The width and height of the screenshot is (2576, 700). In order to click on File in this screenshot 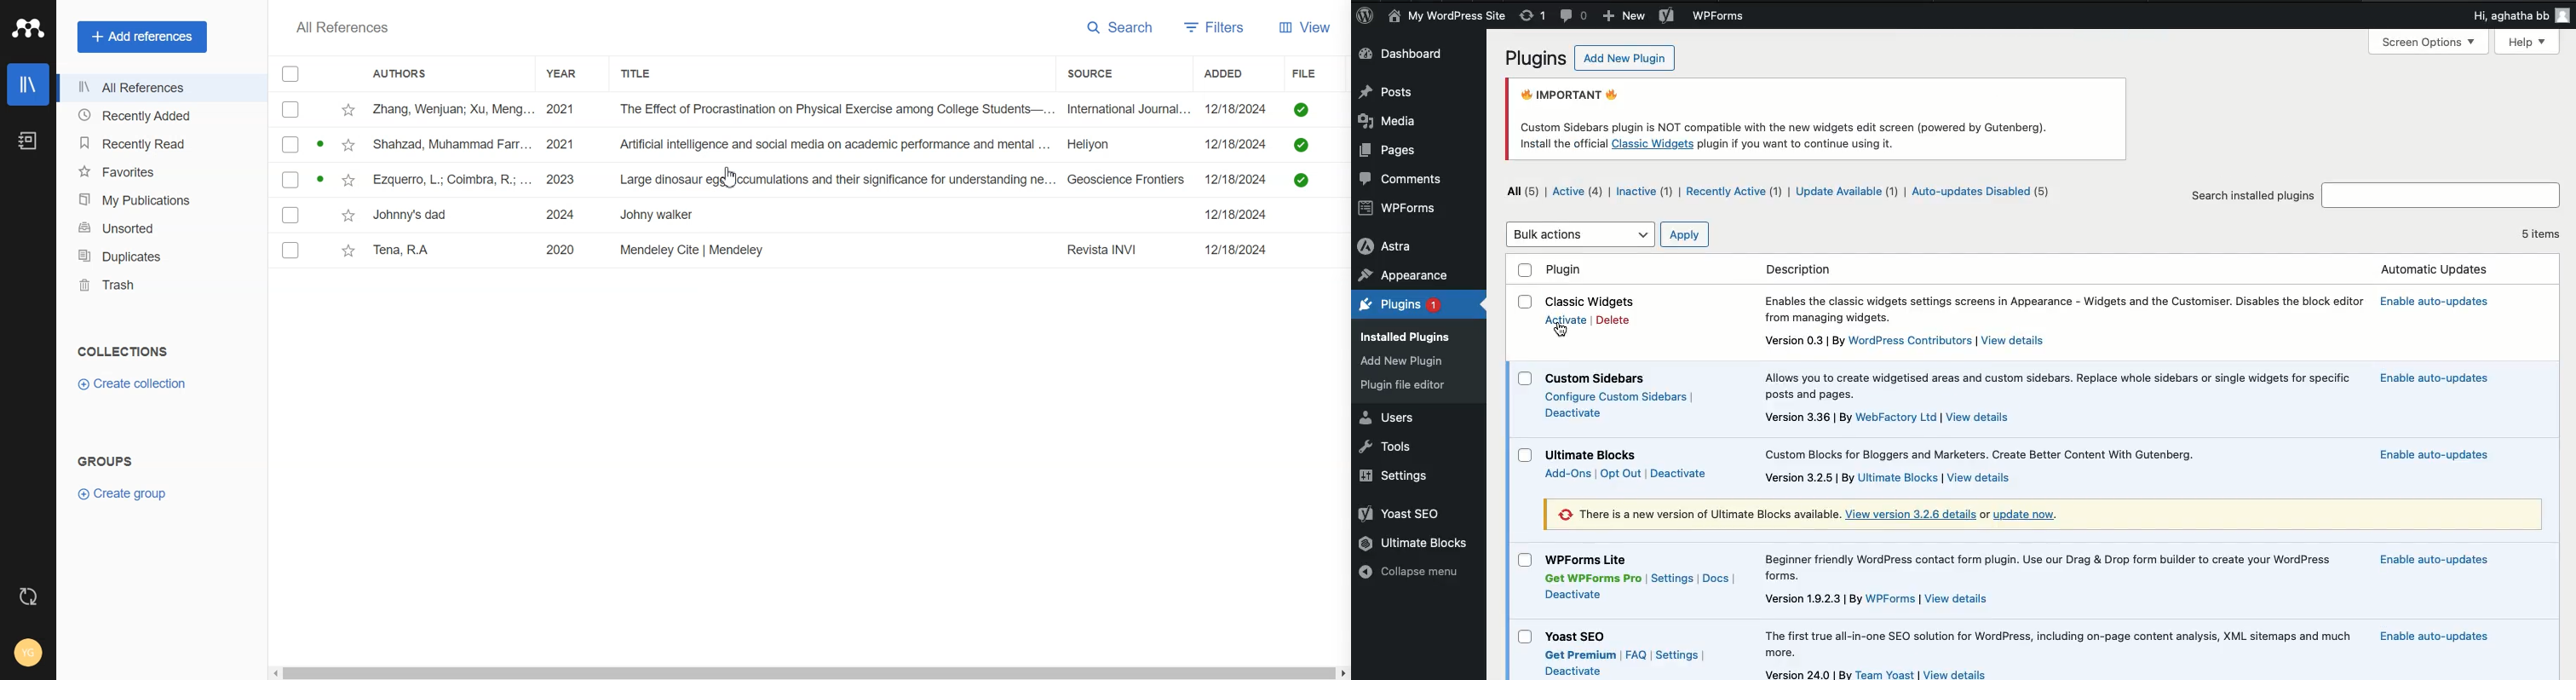, I will do `click(1314, 73)`.